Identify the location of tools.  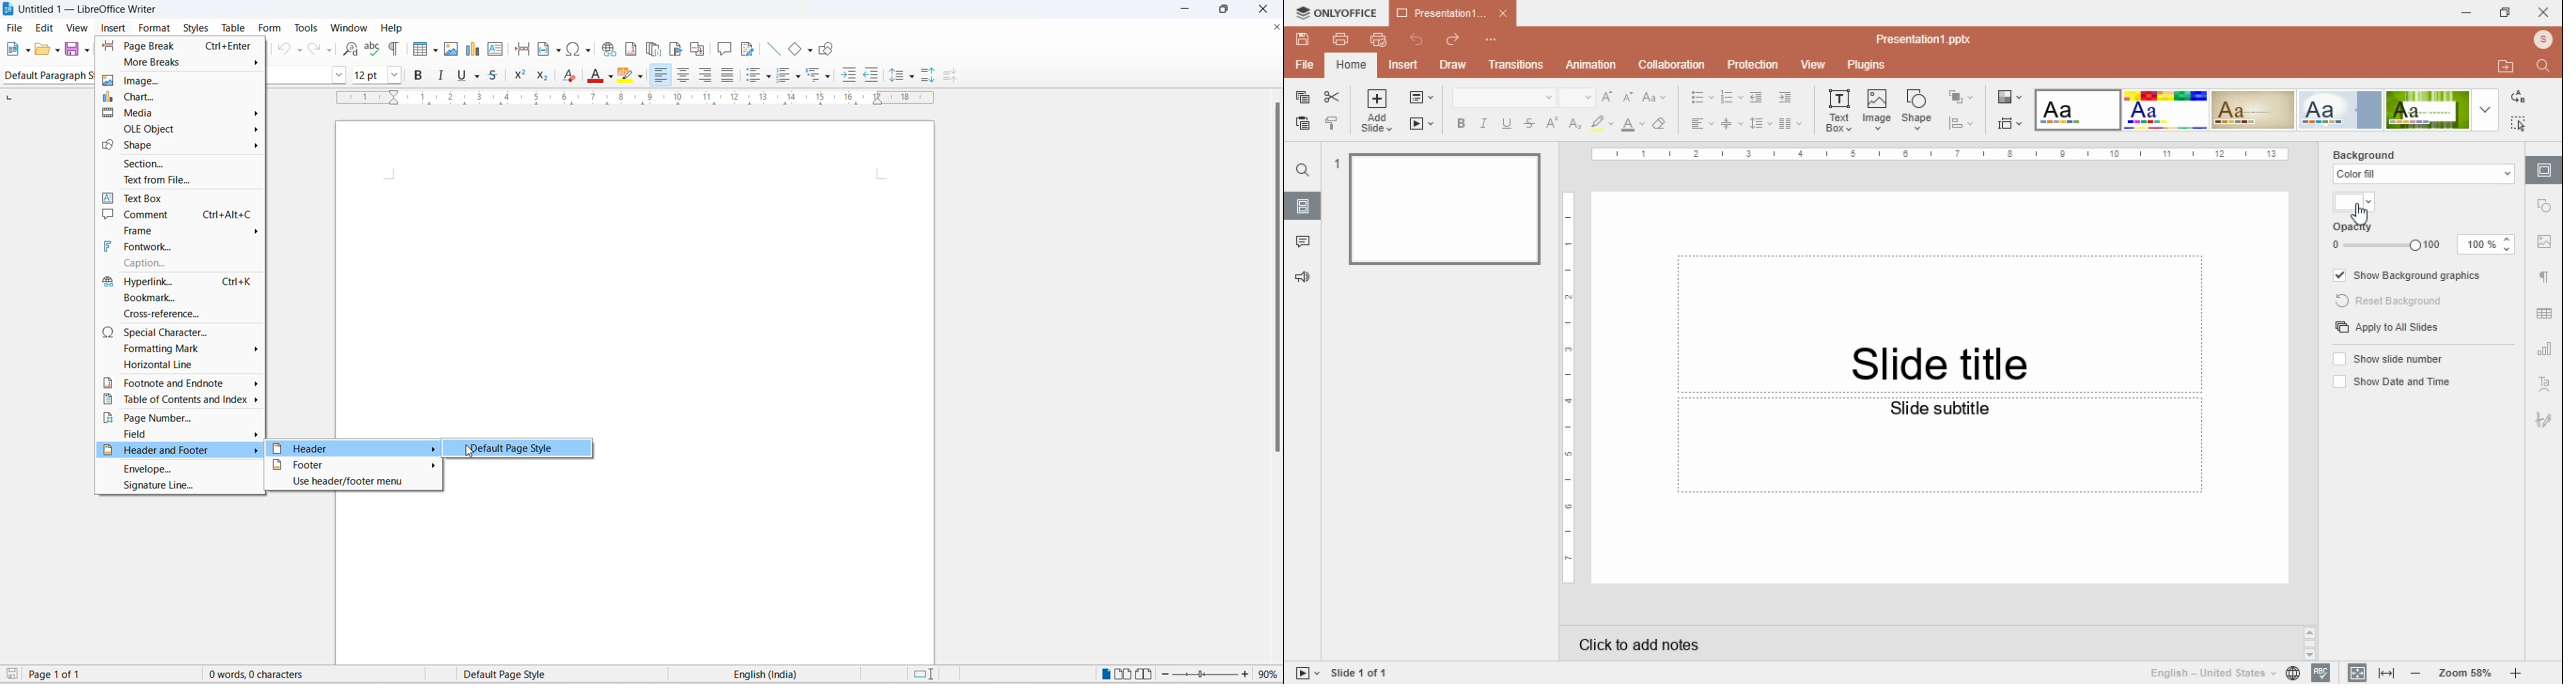
(307, 26).